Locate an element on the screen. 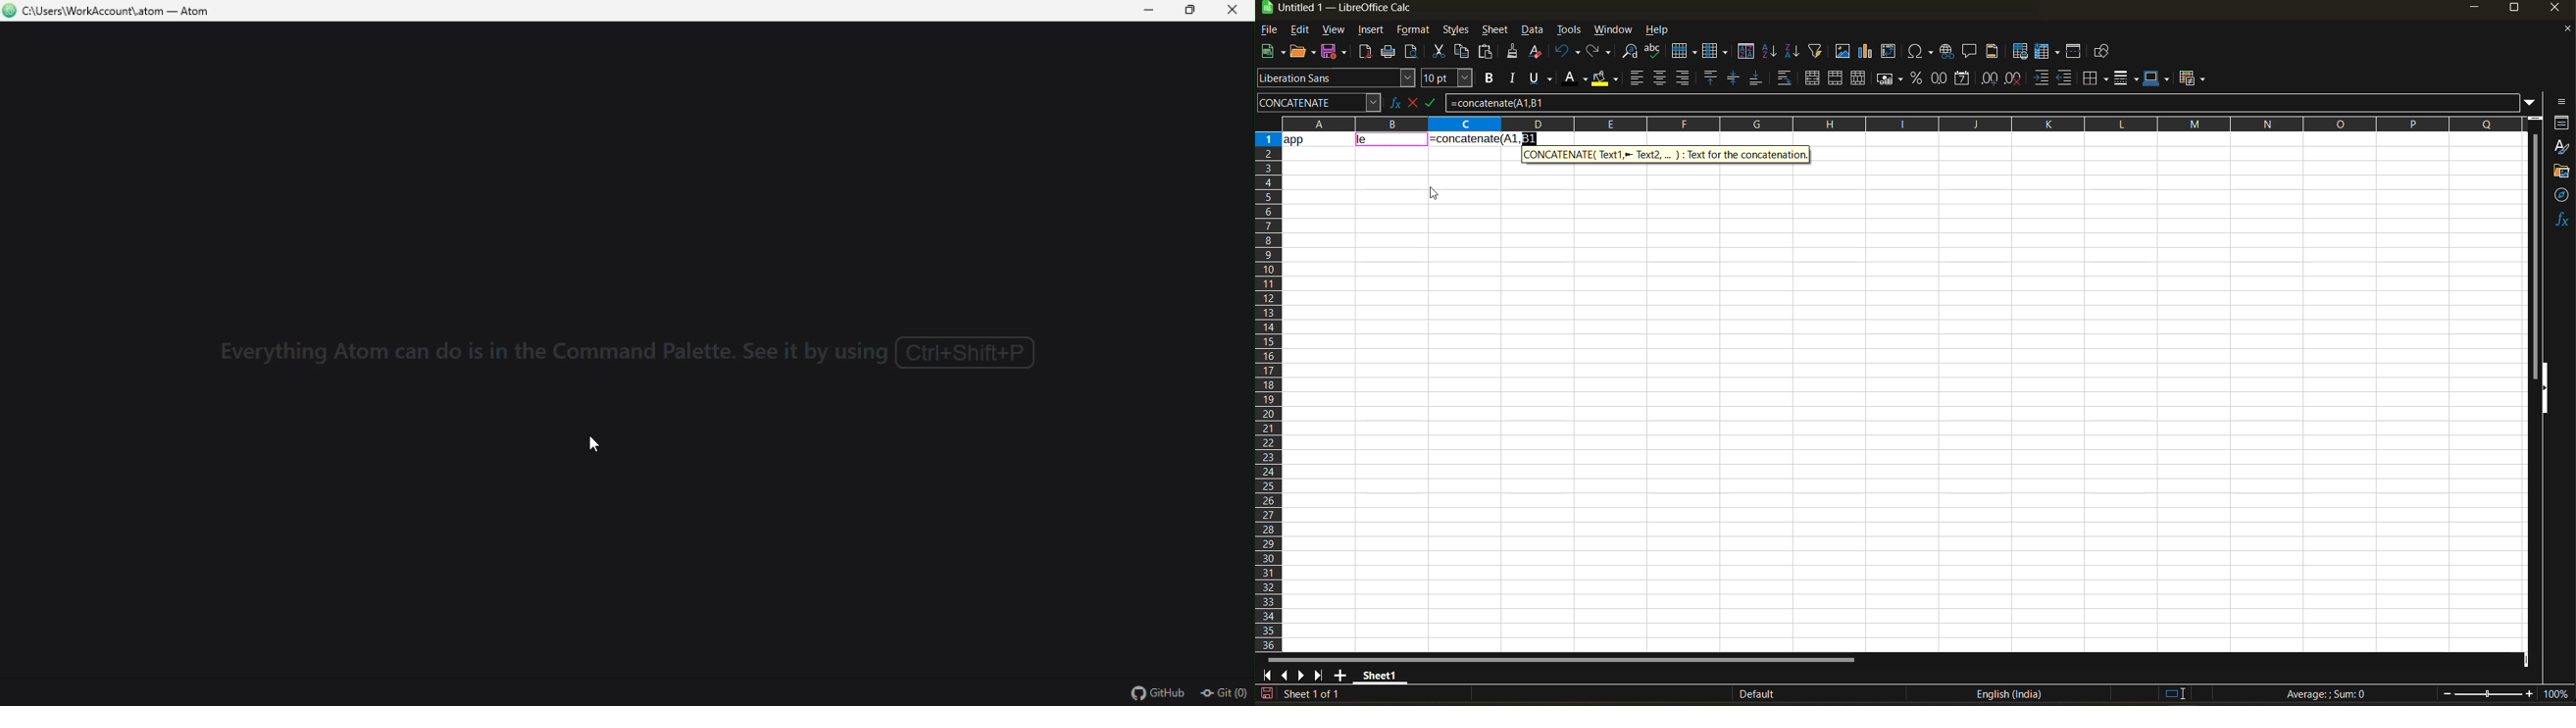 The image size is (2576, 728). align right is located at coordinates (1684, 78).